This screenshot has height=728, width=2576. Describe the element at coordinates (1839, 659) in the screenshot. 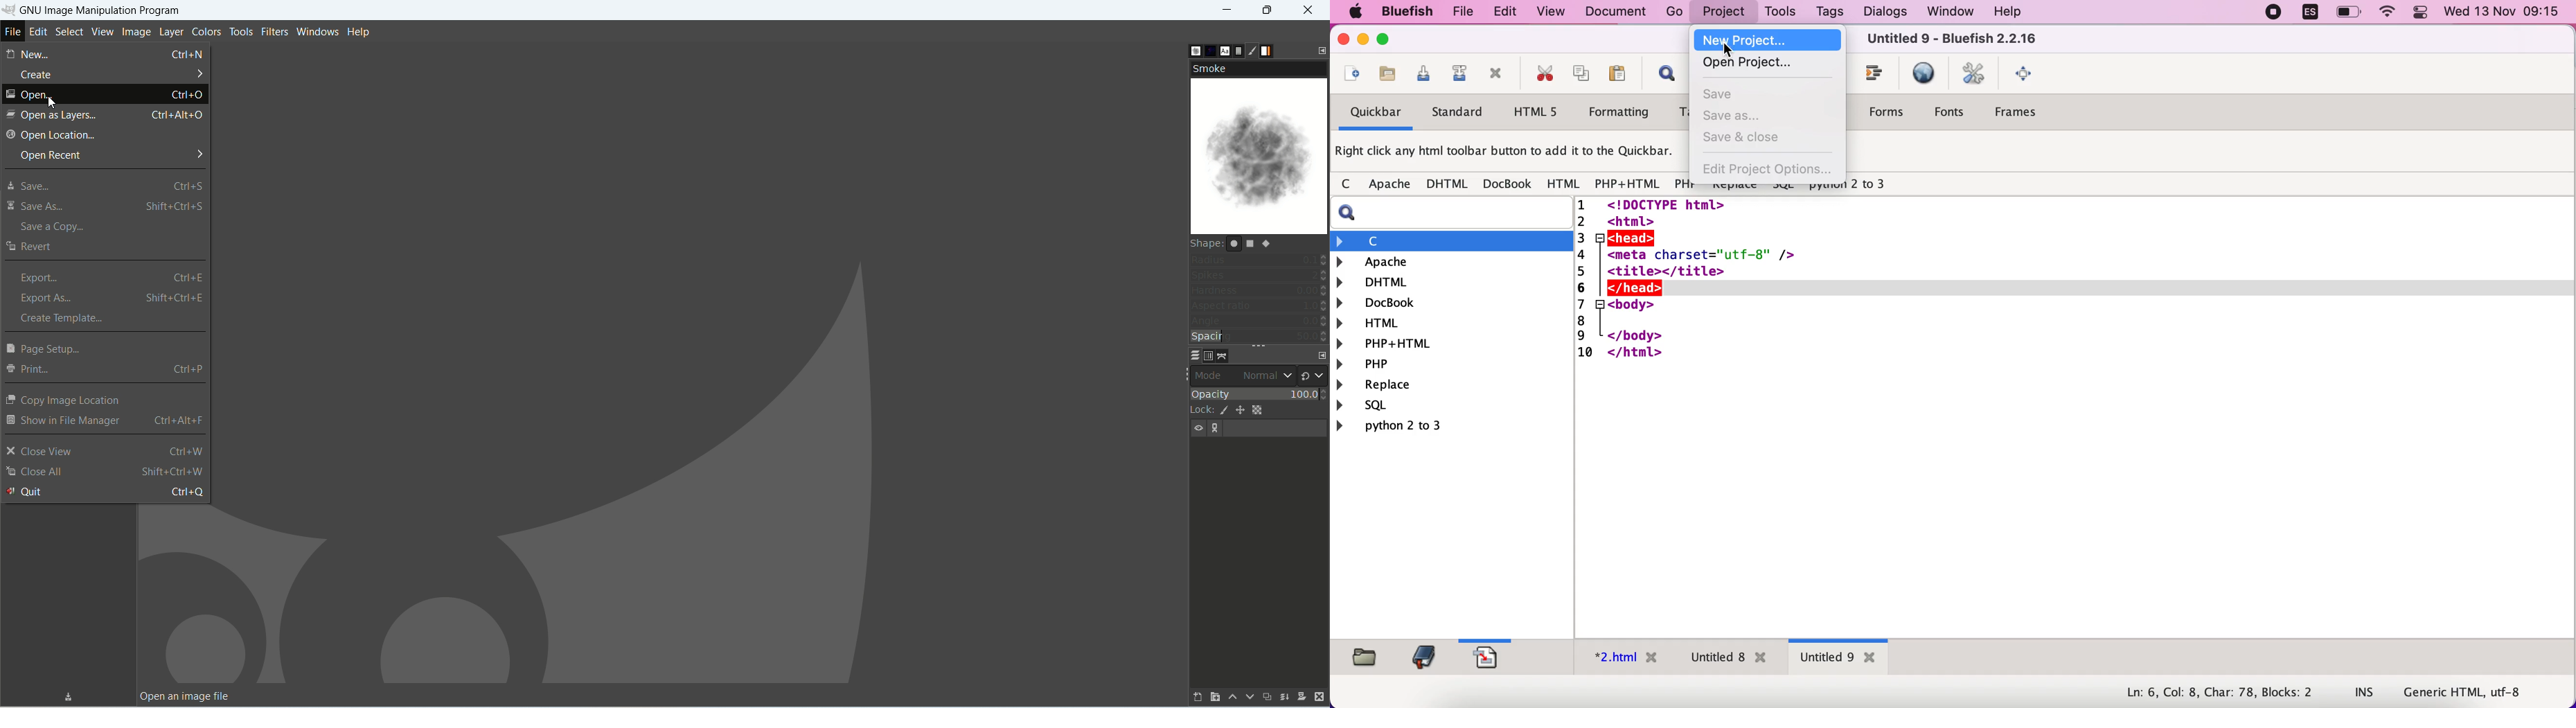

I see `tab` at that location.